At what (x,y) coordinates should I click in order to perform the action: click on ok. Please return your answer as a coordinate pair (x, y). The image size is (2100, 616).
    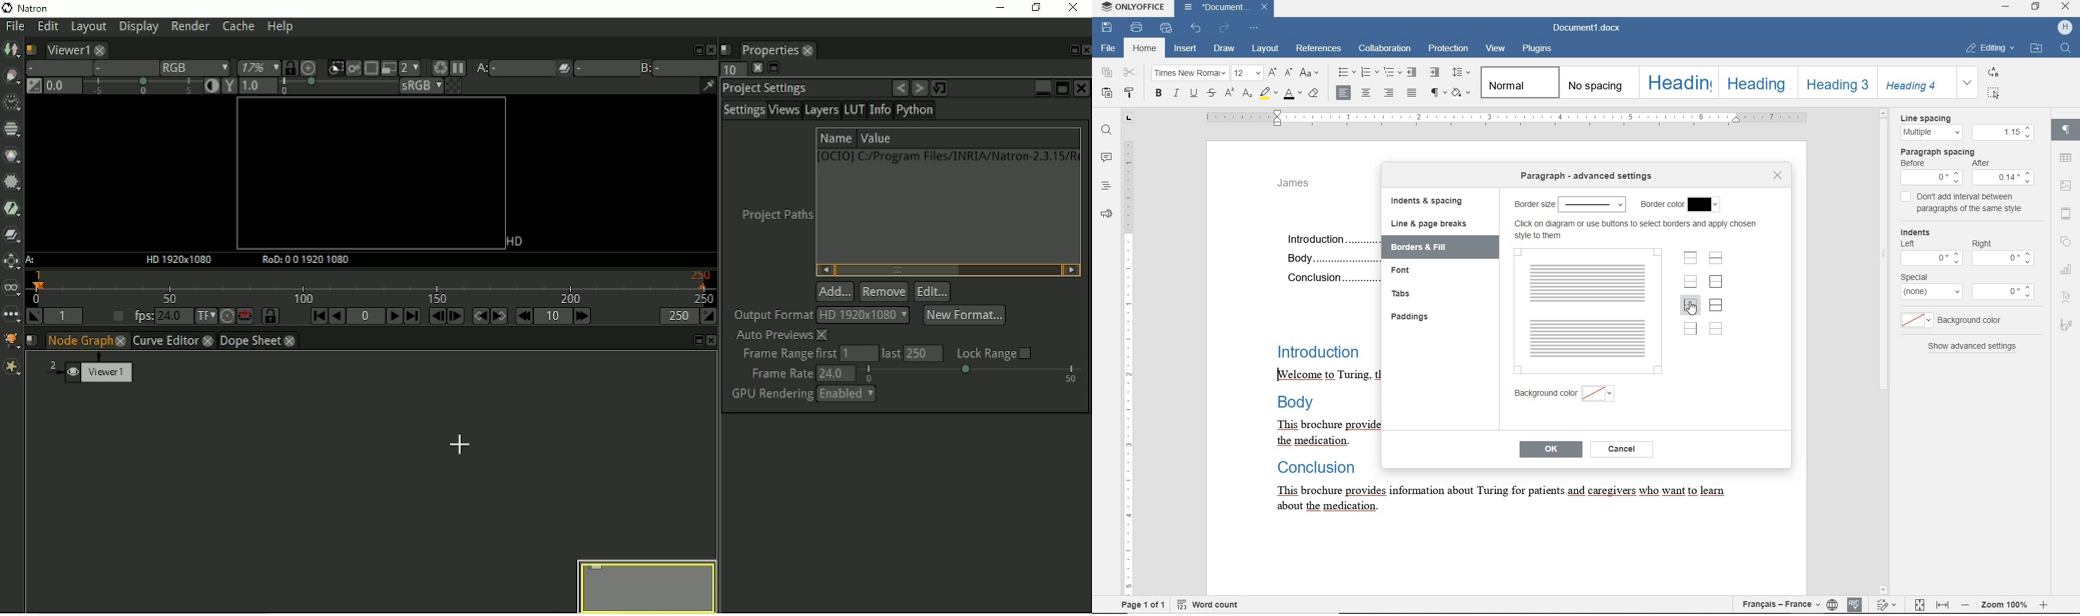
    Looking at the image, I should click on (1550, 451).